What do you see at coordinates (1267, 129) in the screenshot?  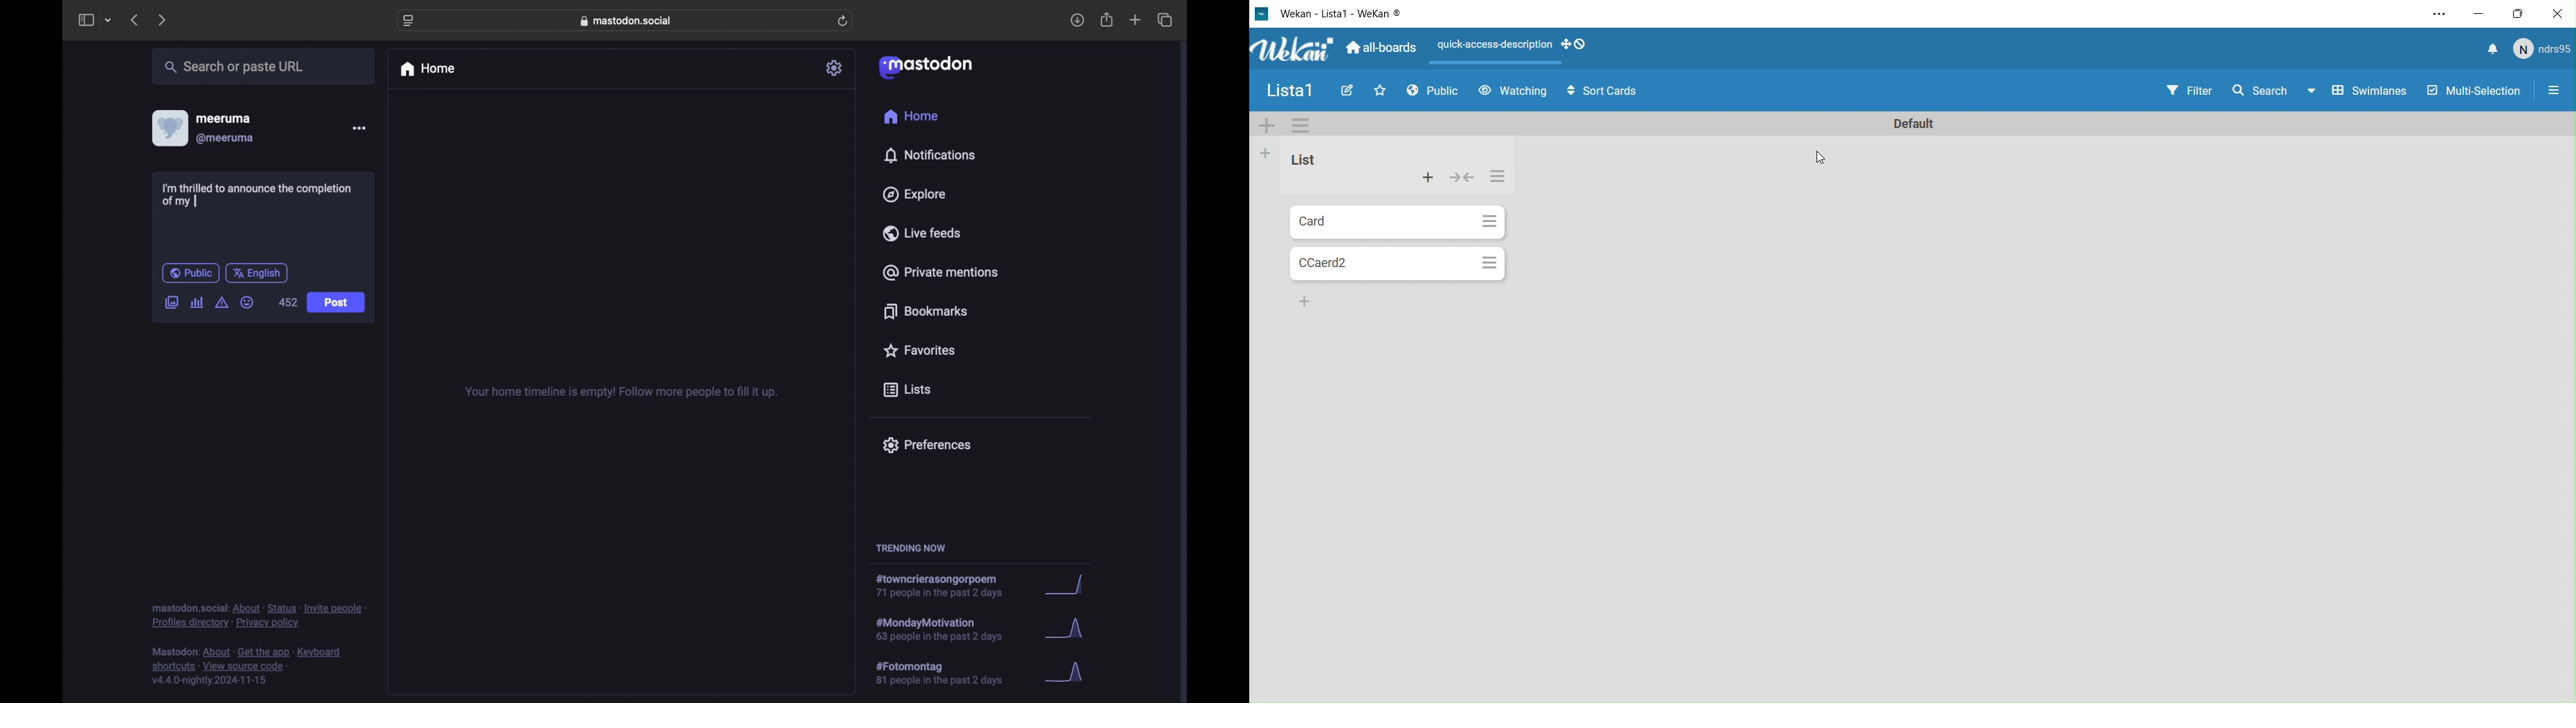 I see `Add` at bounding box center [1267, 129].